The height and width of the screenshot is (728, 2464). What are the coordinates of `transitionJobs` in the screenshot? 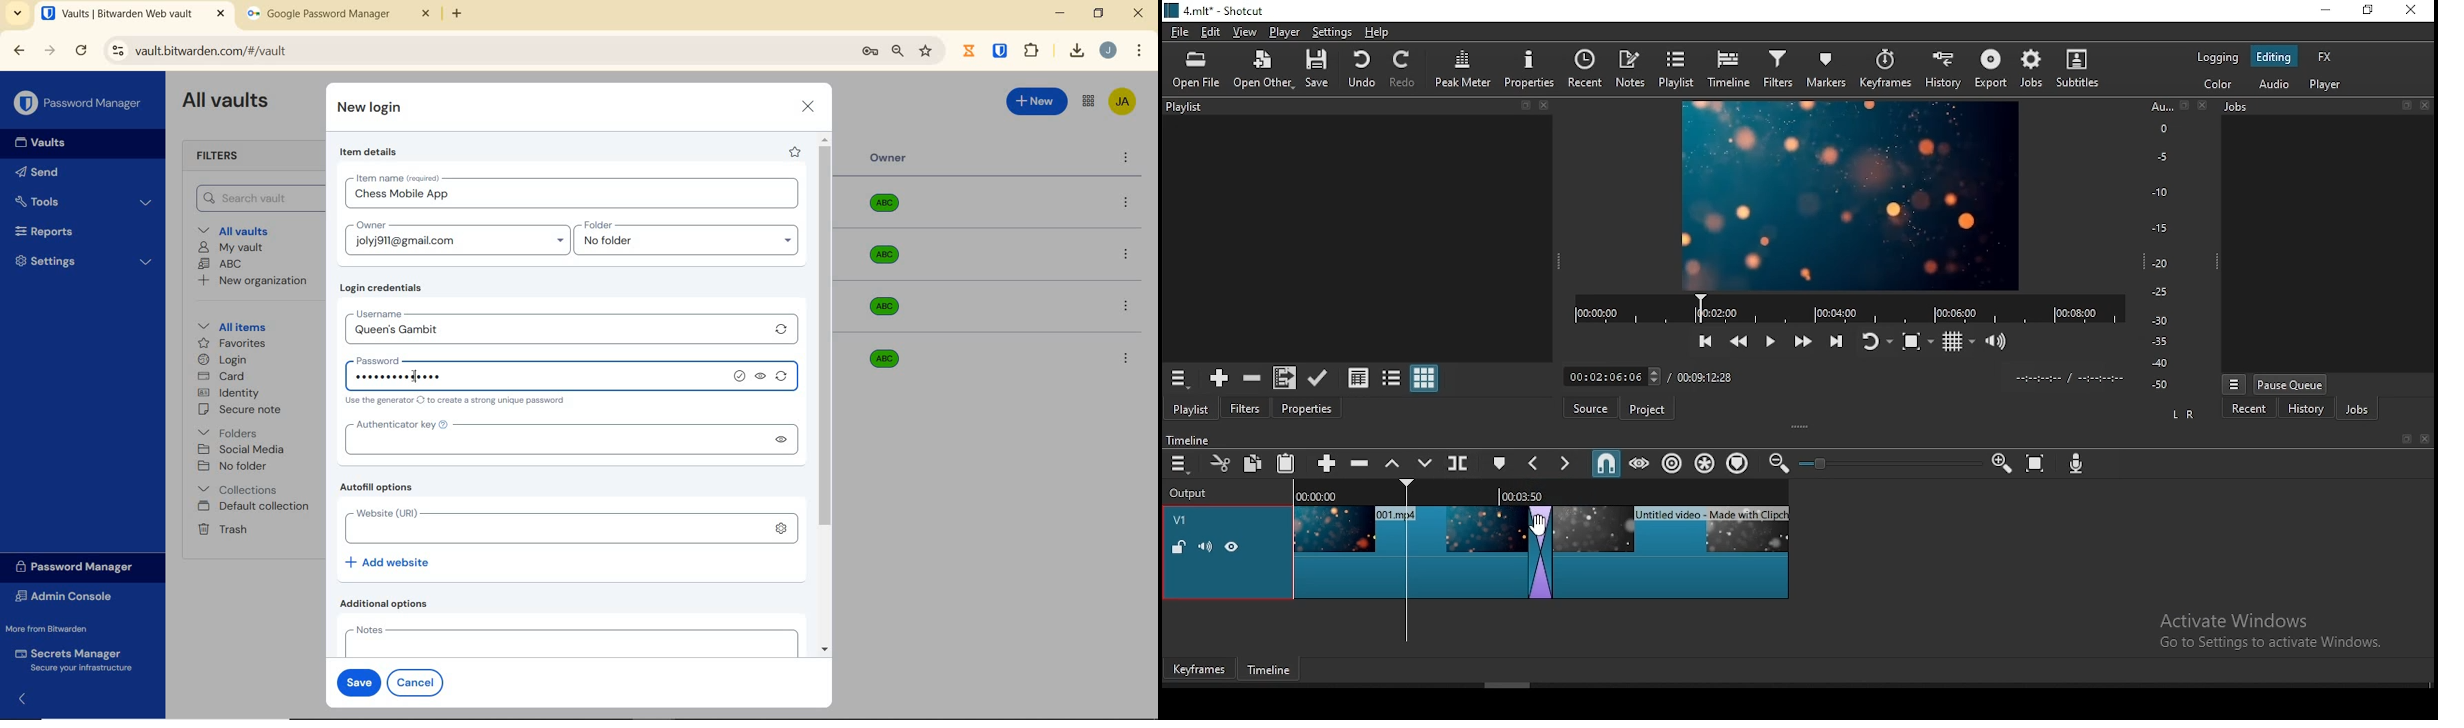 It's located at (1539, 552).